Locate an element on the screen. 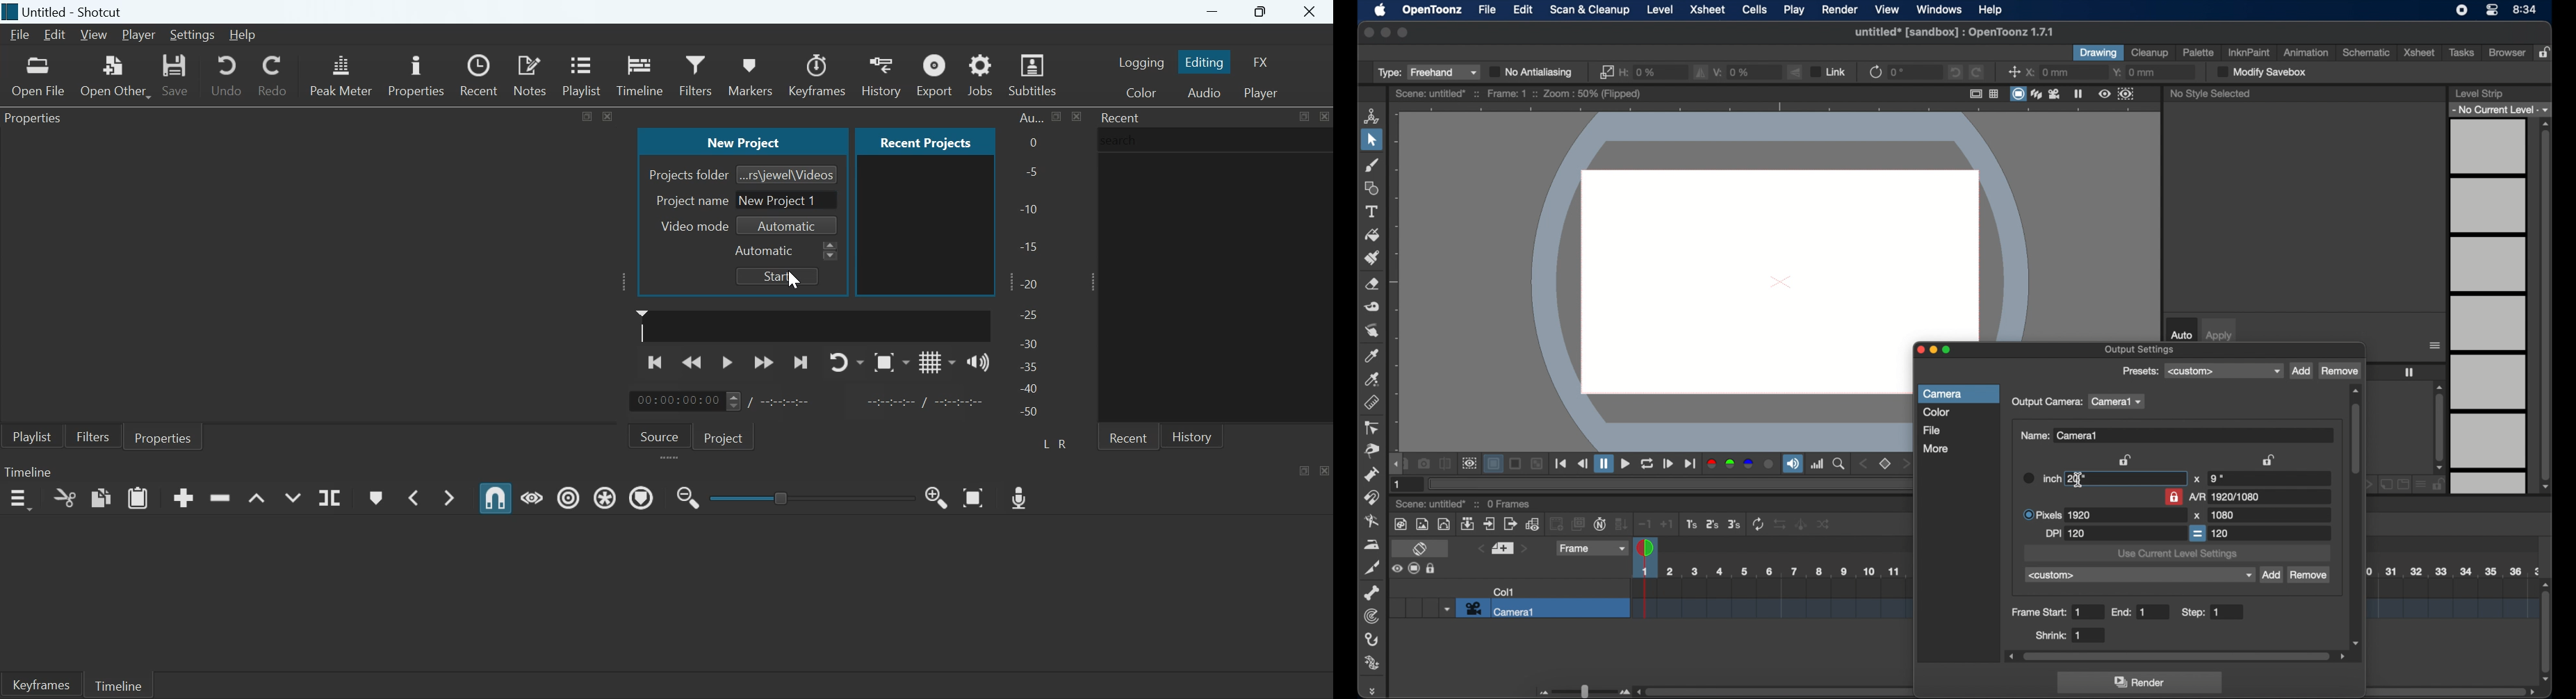 The image size is (2576, 700). minimize is located at coordinates (1933, 351).